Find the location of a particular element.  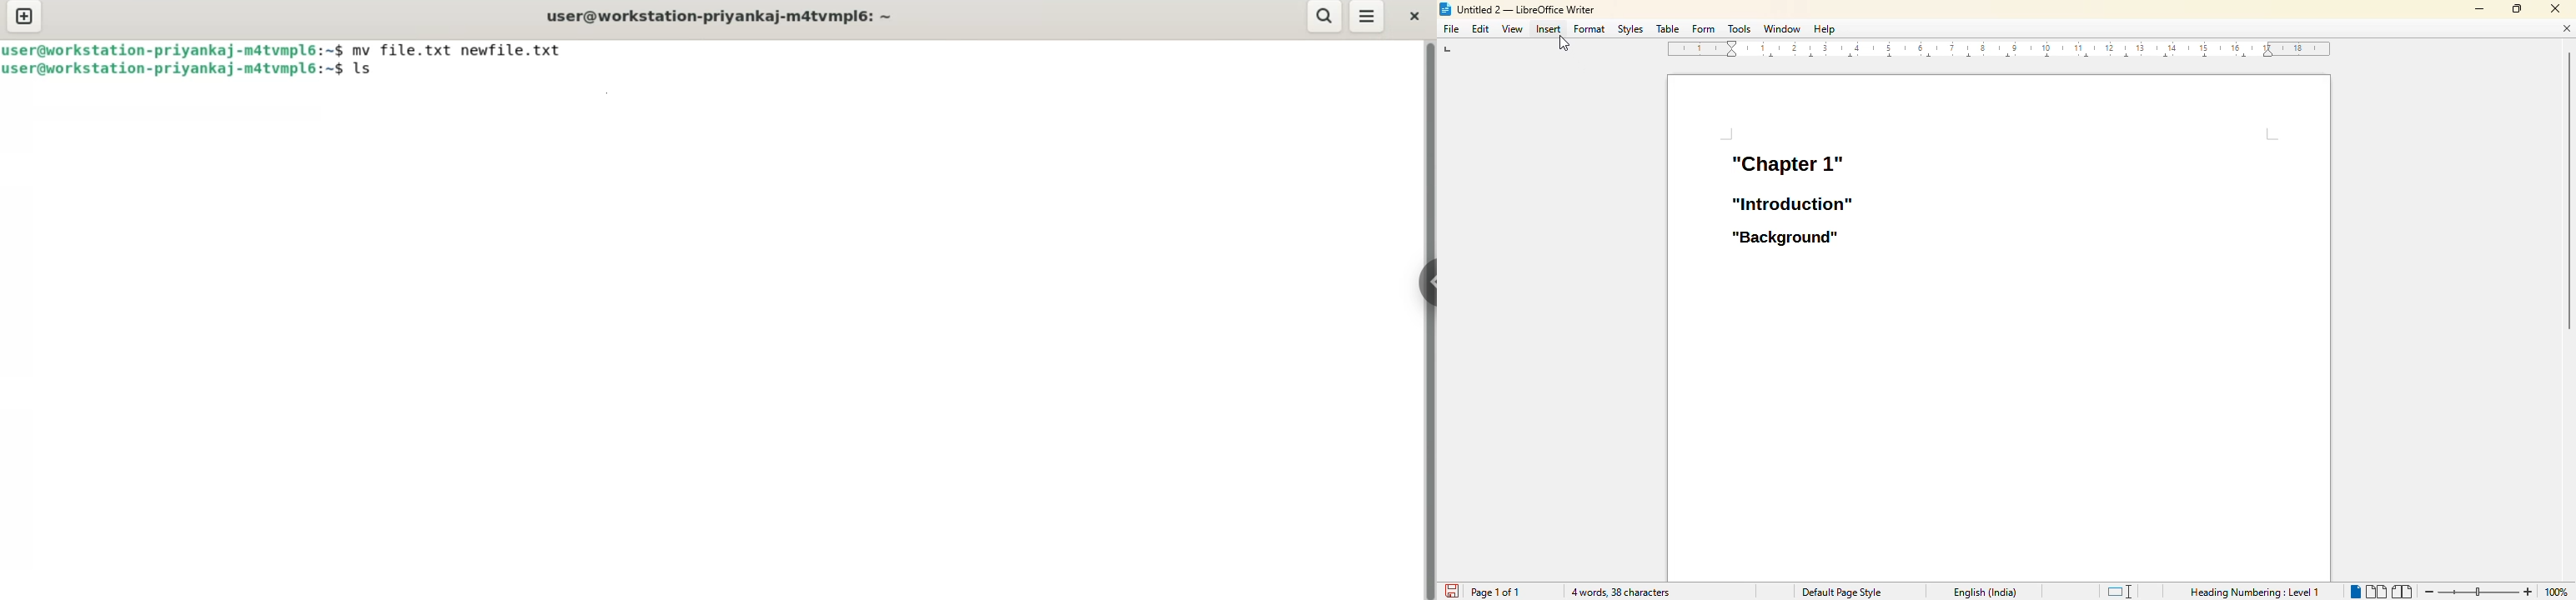

4 words, 38 characters is located at coordinates (1620, 592).